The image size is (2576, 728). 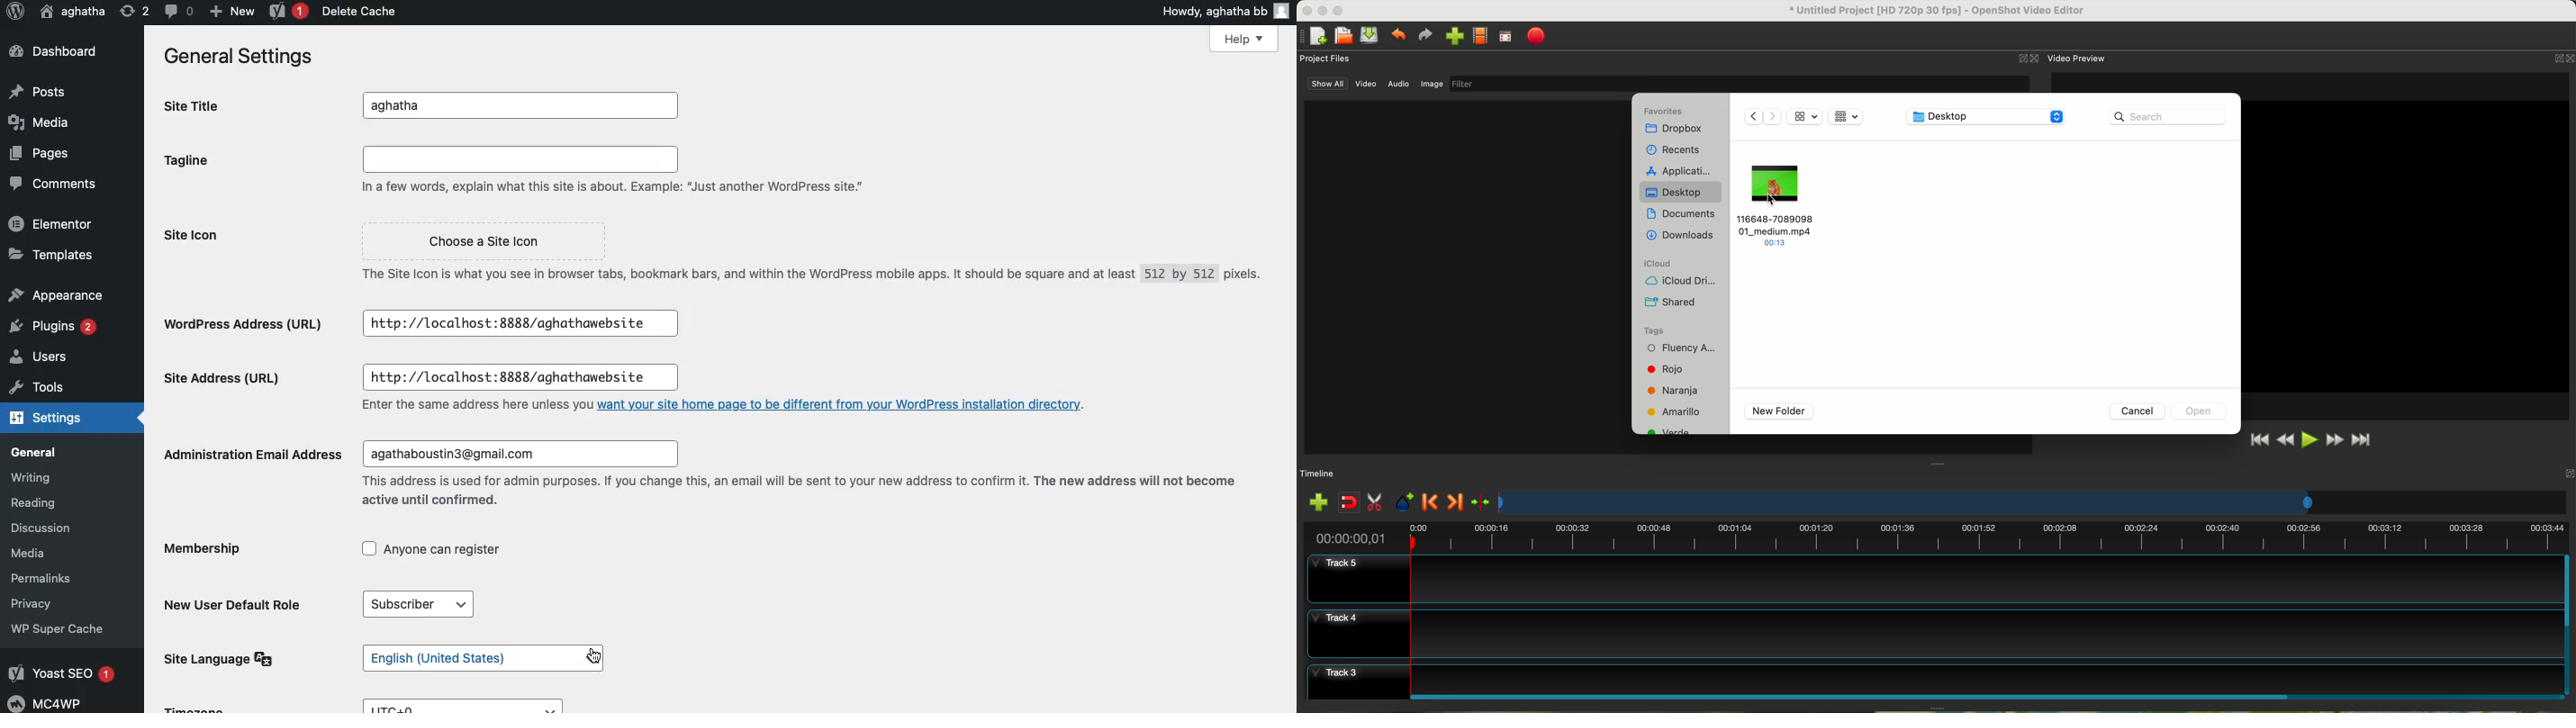 I want to click on UTC + 0, so click(x=470, y=706).